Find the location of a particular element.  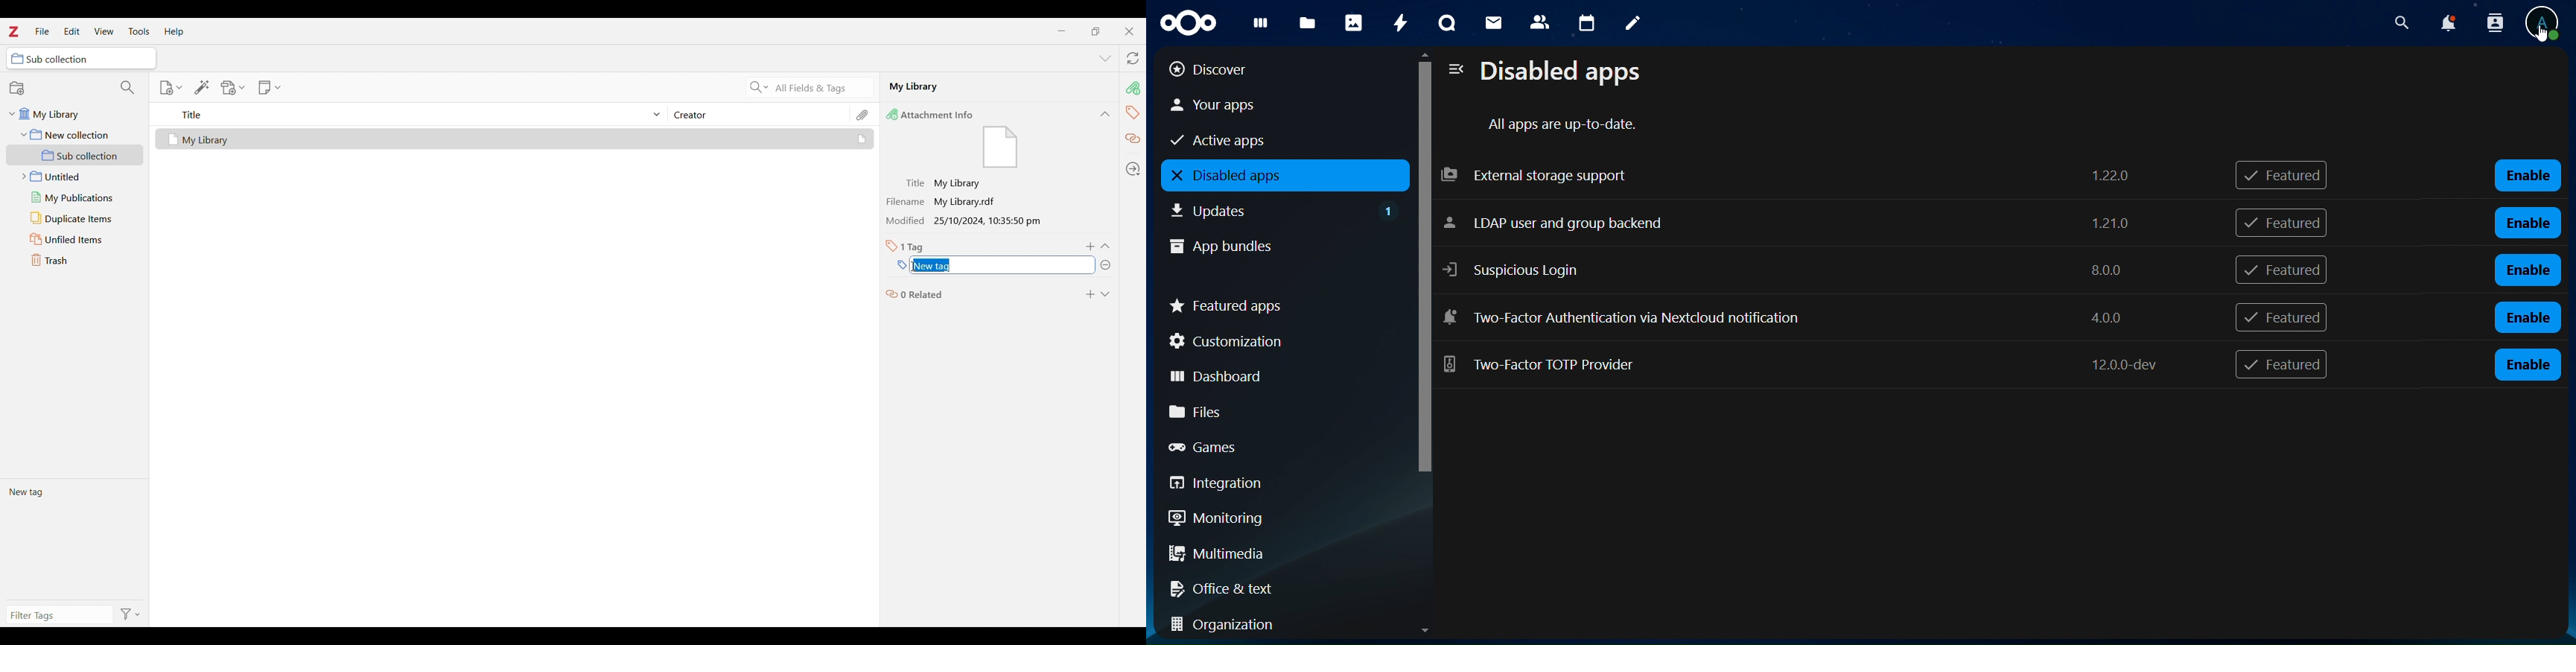

featured is located at coordinates (2286, 176).